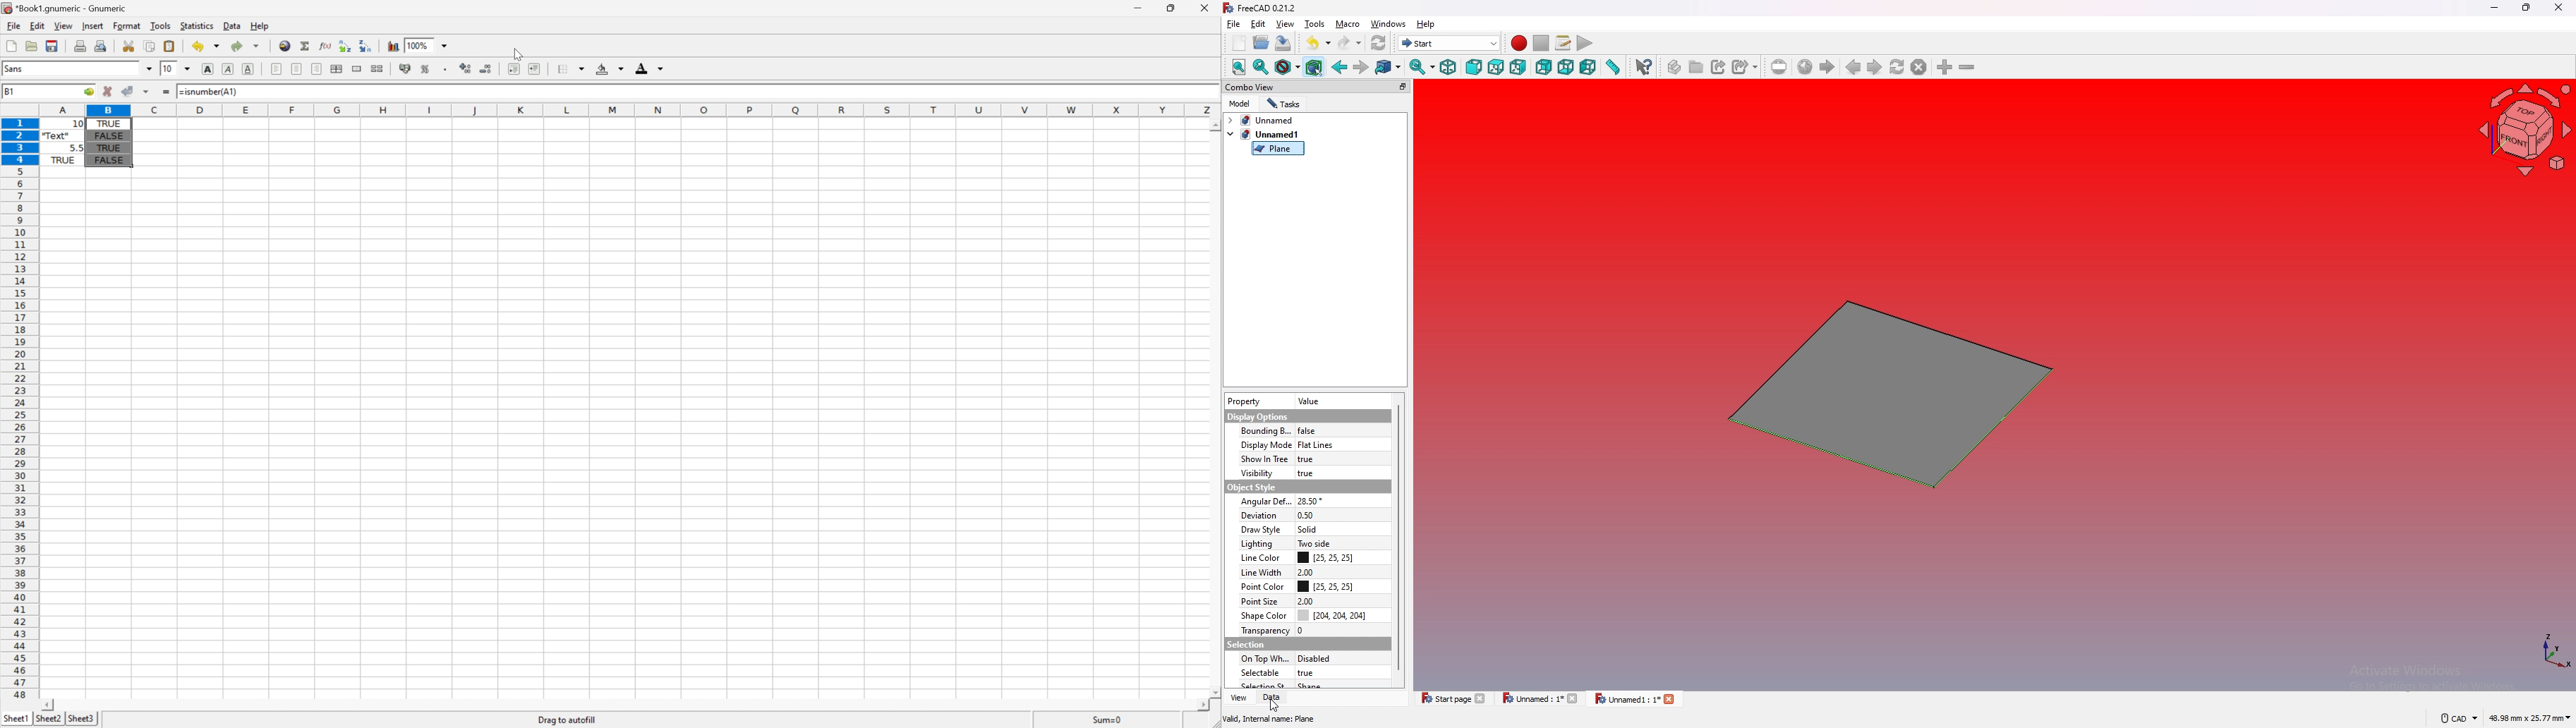  I want to click on true, so click(1312, 458).